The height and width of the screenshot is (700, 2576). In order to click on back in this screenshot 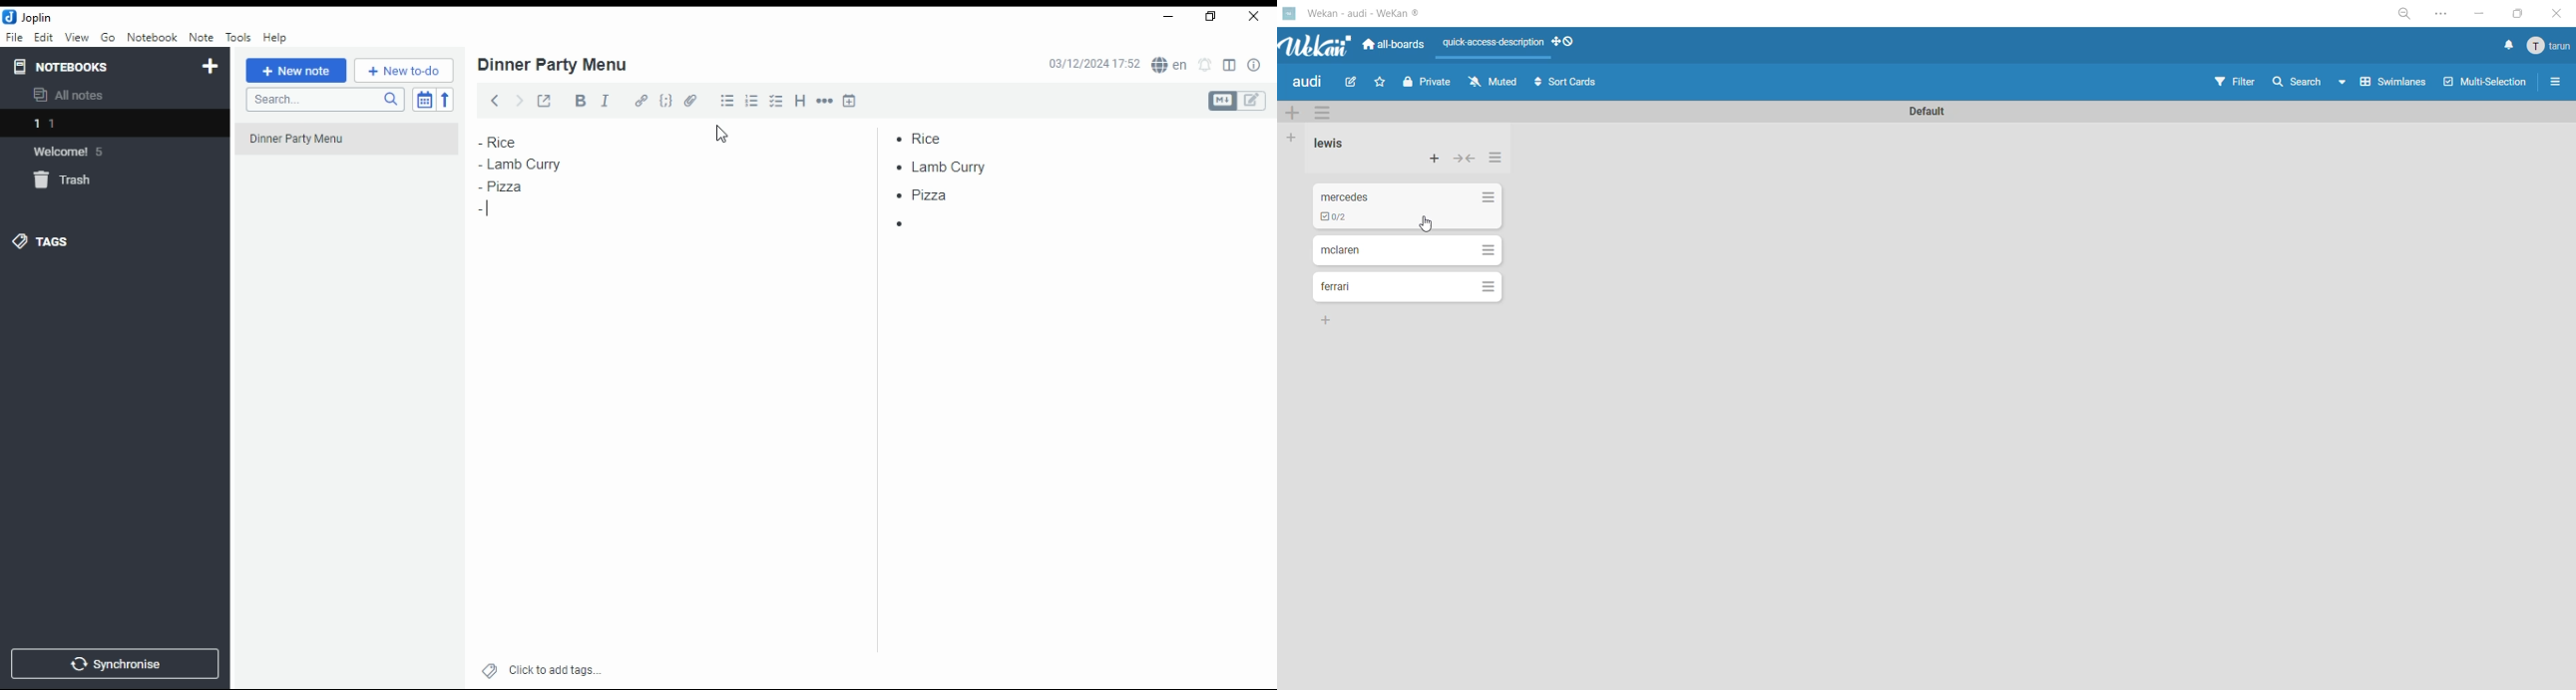, I will do `click(491, 99)`.